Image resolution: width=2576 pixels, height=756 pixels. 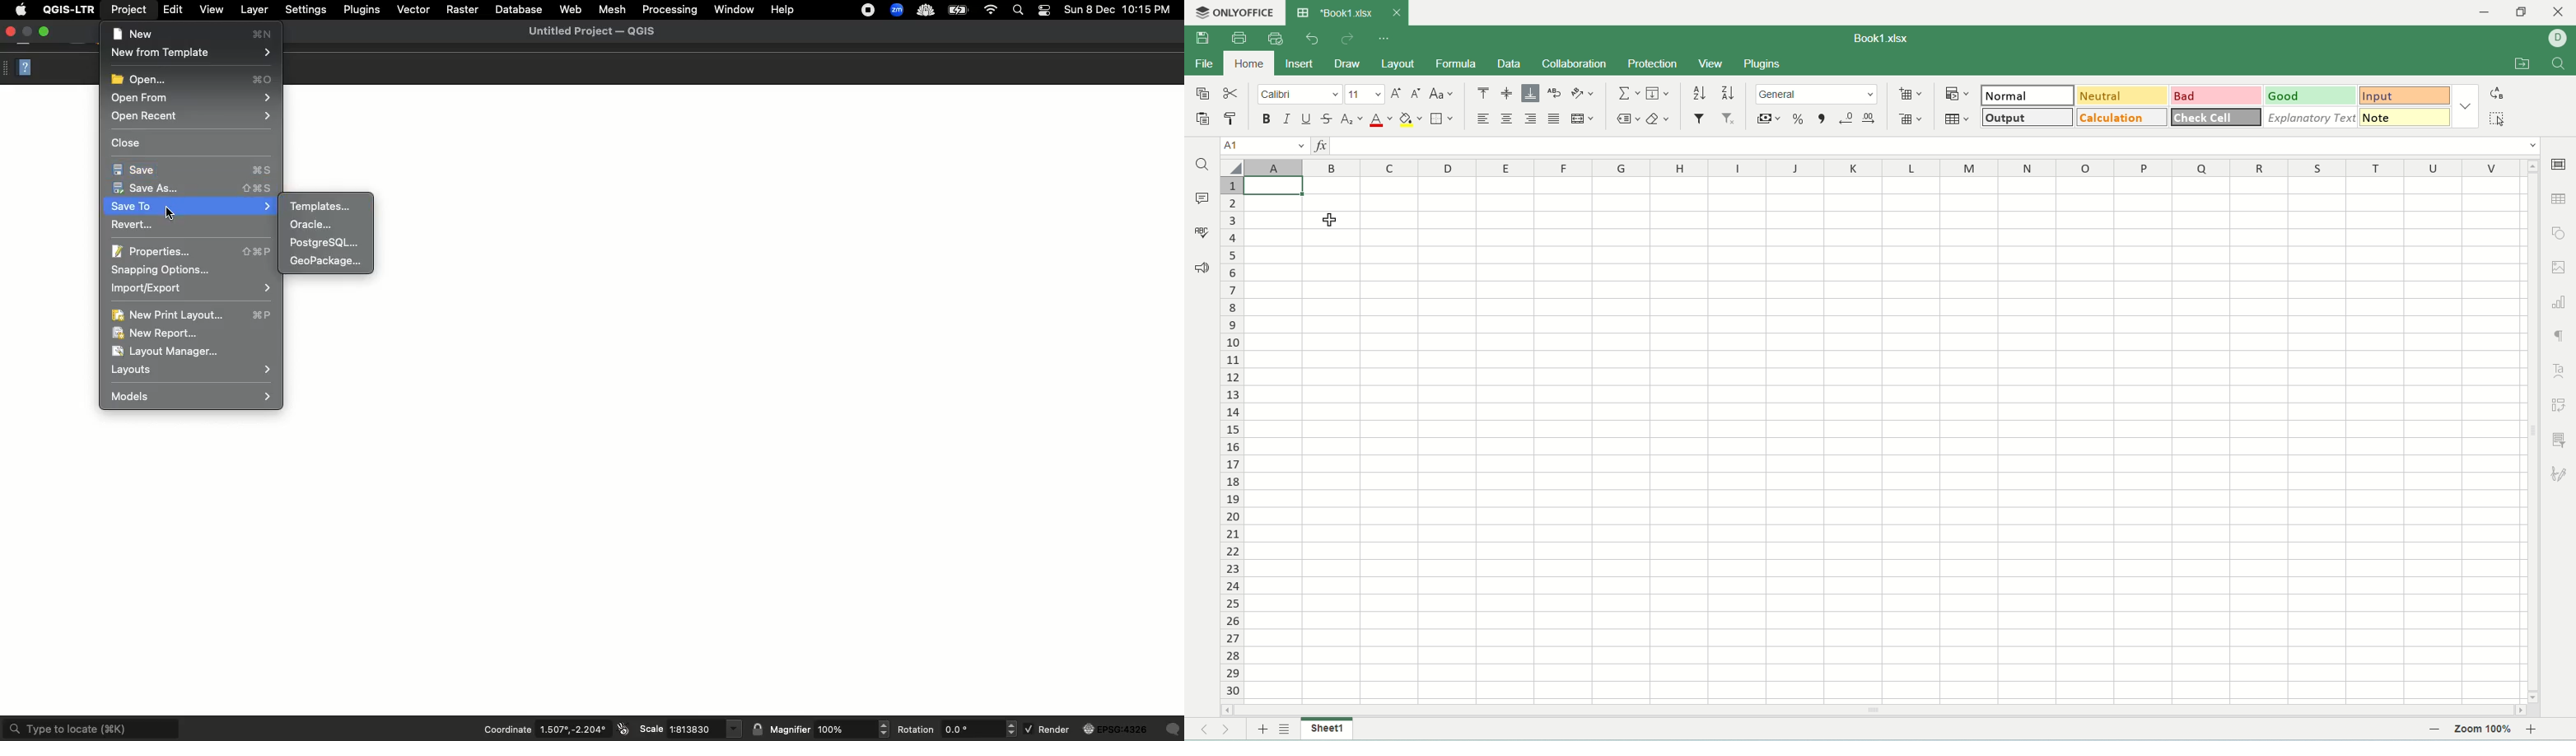 I want to click on Maximize, so click(x=48, y=32).